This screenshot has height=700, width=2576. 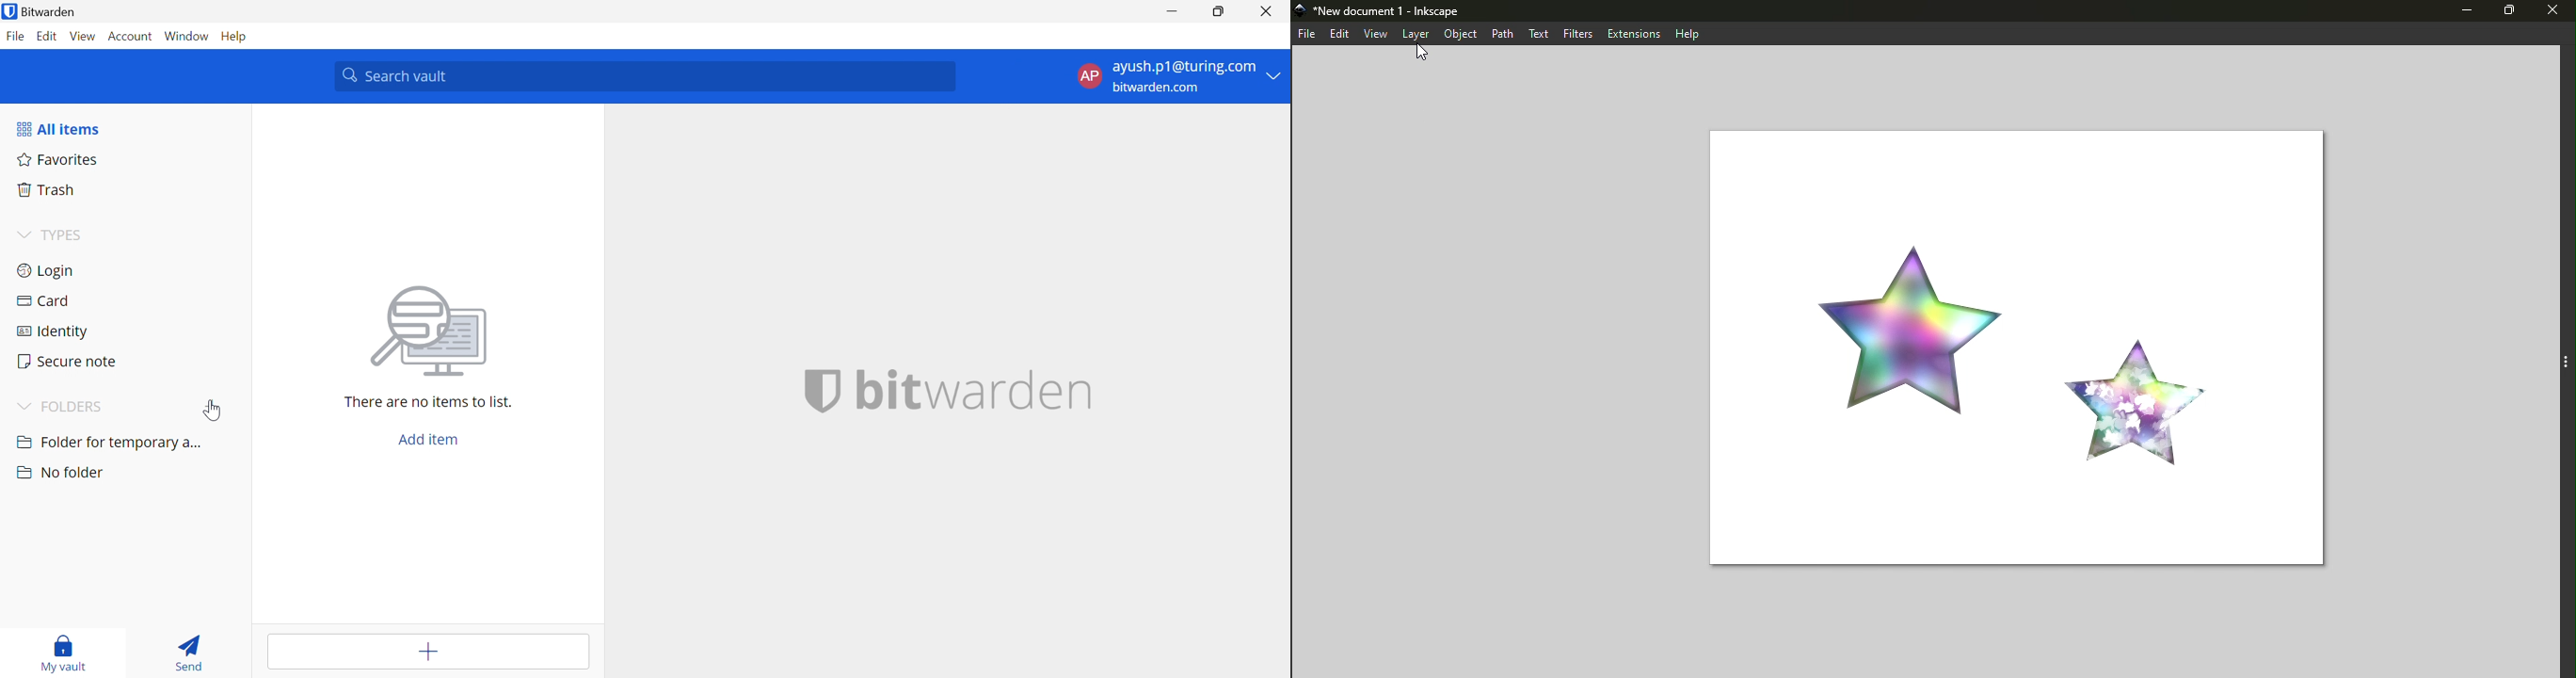 I want to click on Secure note, so click(x=67, y=360).